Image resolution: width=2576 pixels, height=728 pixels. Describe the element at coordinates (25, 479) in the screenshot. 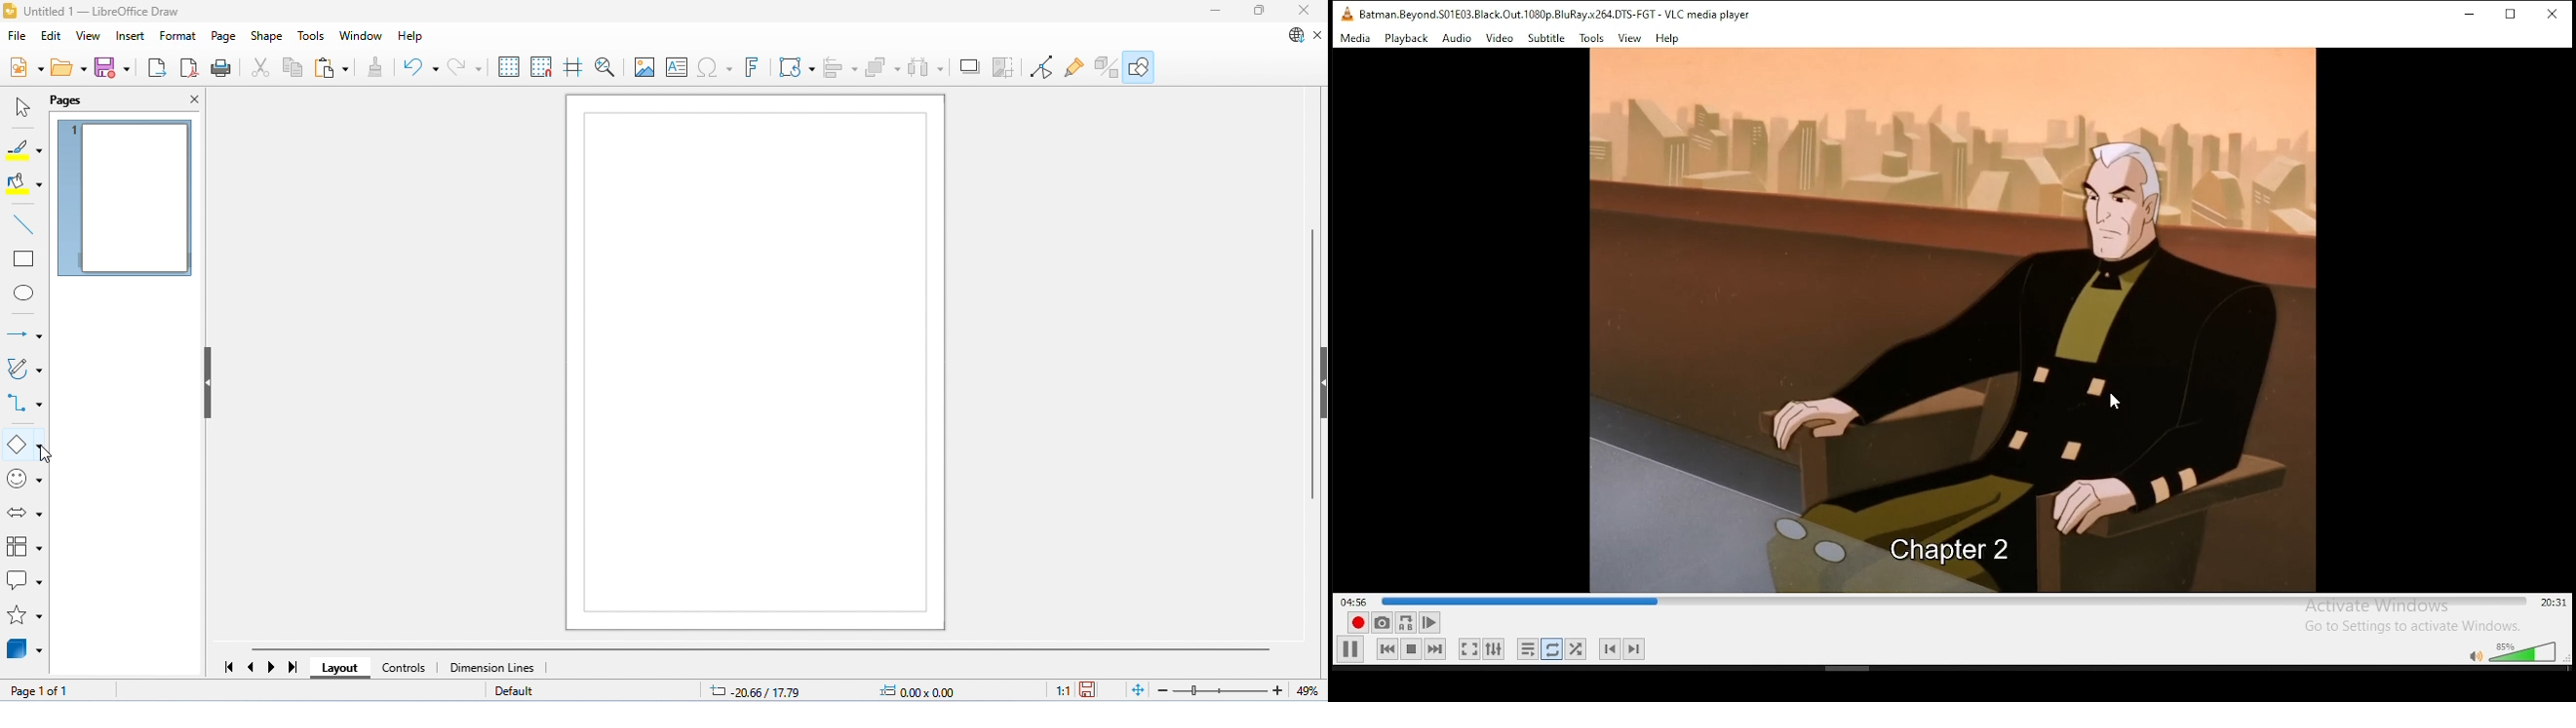

I see `symbol shapes` at that location.